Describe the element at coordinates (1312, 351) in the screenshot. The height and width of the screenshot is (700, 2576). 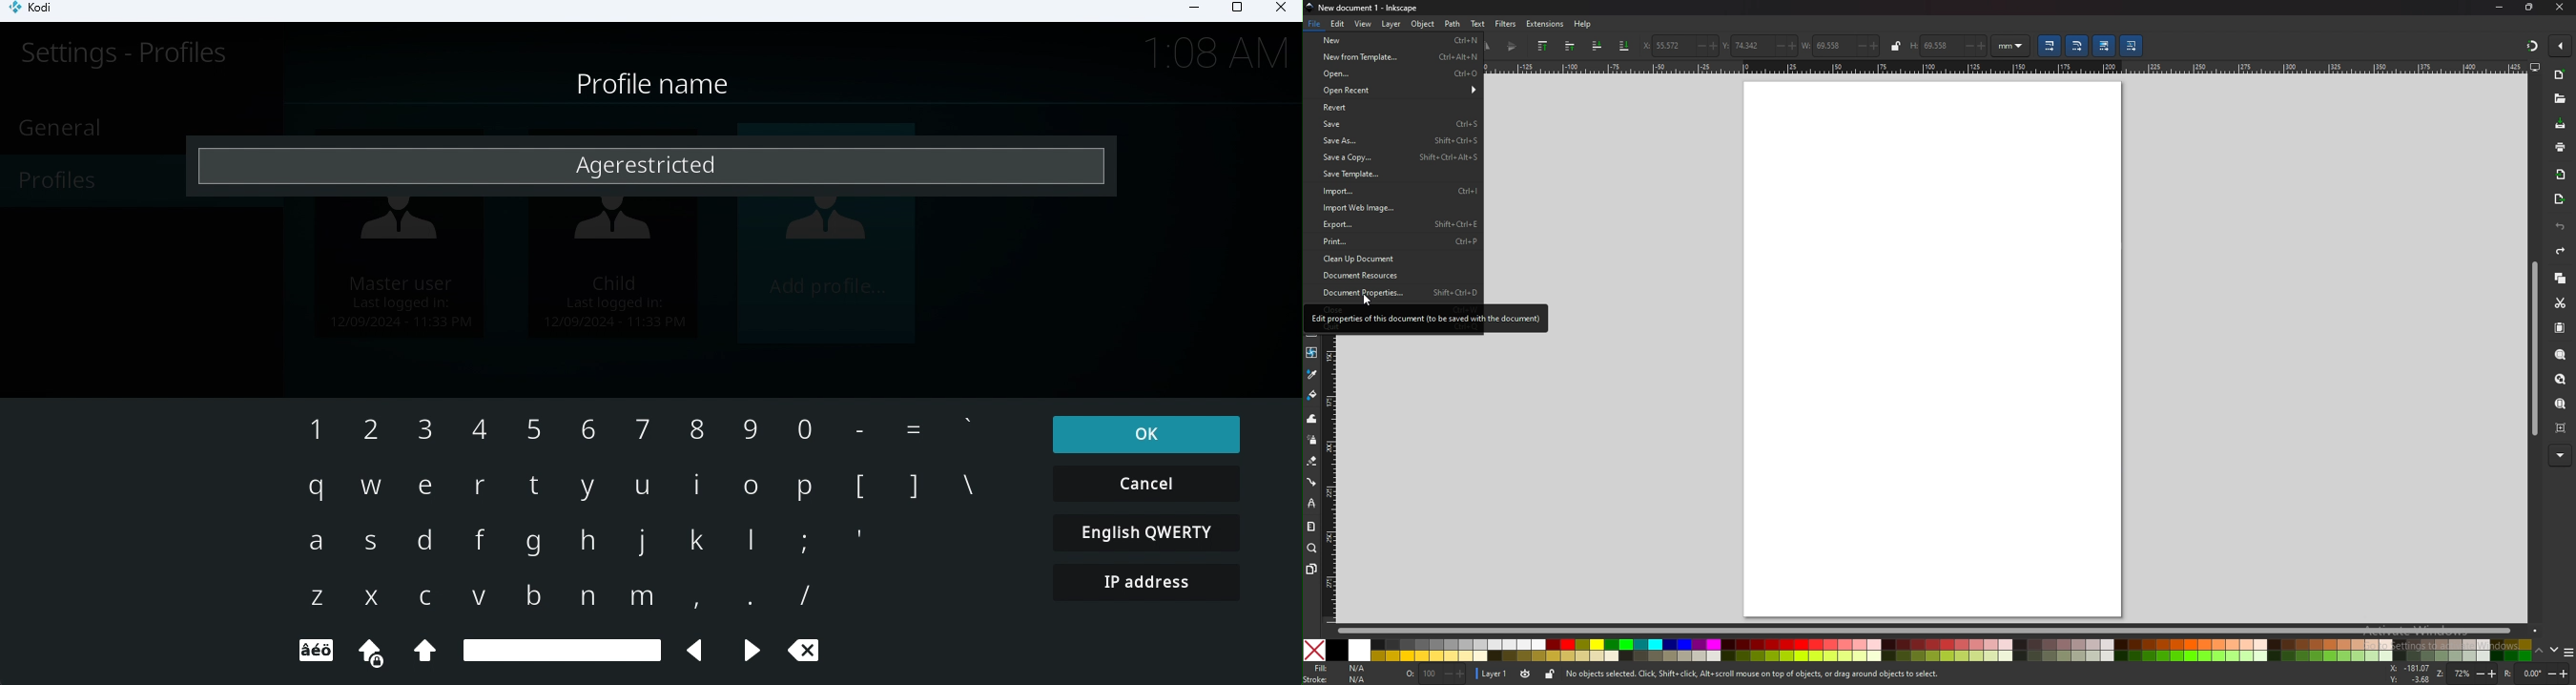
I see `mesh` at that location.